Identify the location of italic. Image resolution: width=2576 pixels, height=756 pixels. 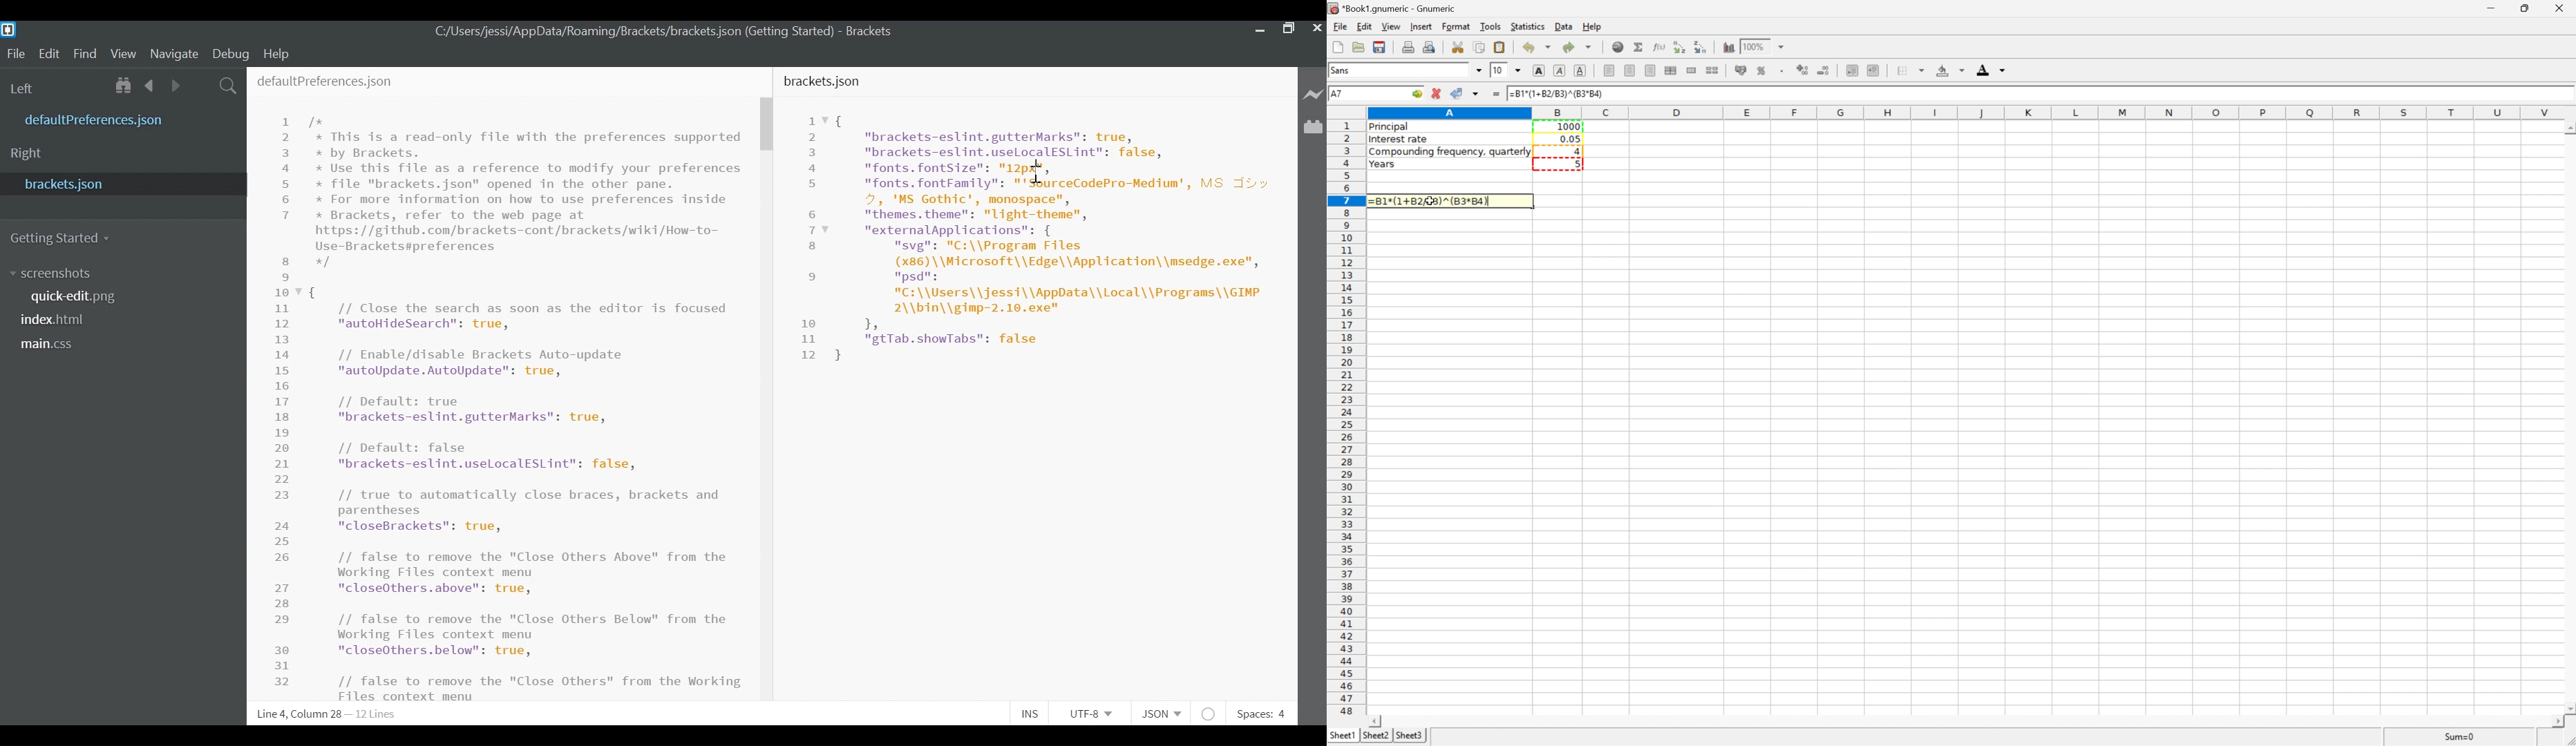
(1559, 71).